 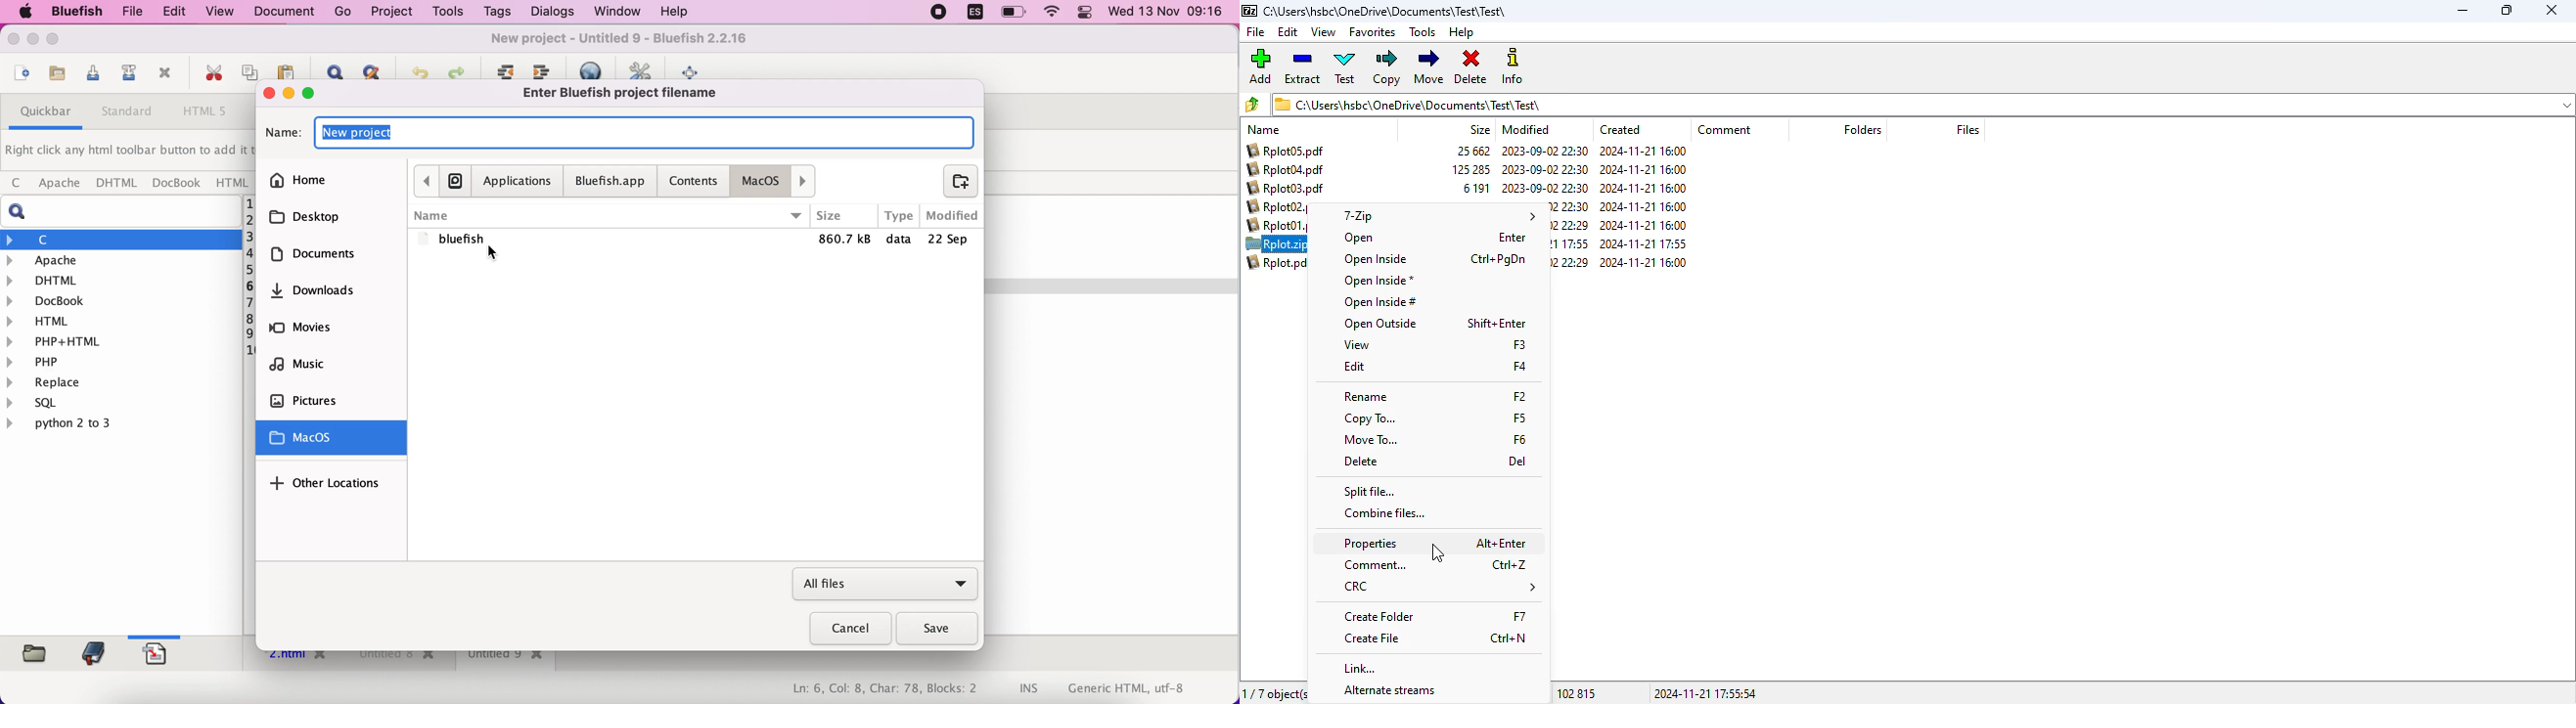 What do you see at coordinates (1619, 129) in the screenshot?
I see `created` at bounding box center [1619, 129].